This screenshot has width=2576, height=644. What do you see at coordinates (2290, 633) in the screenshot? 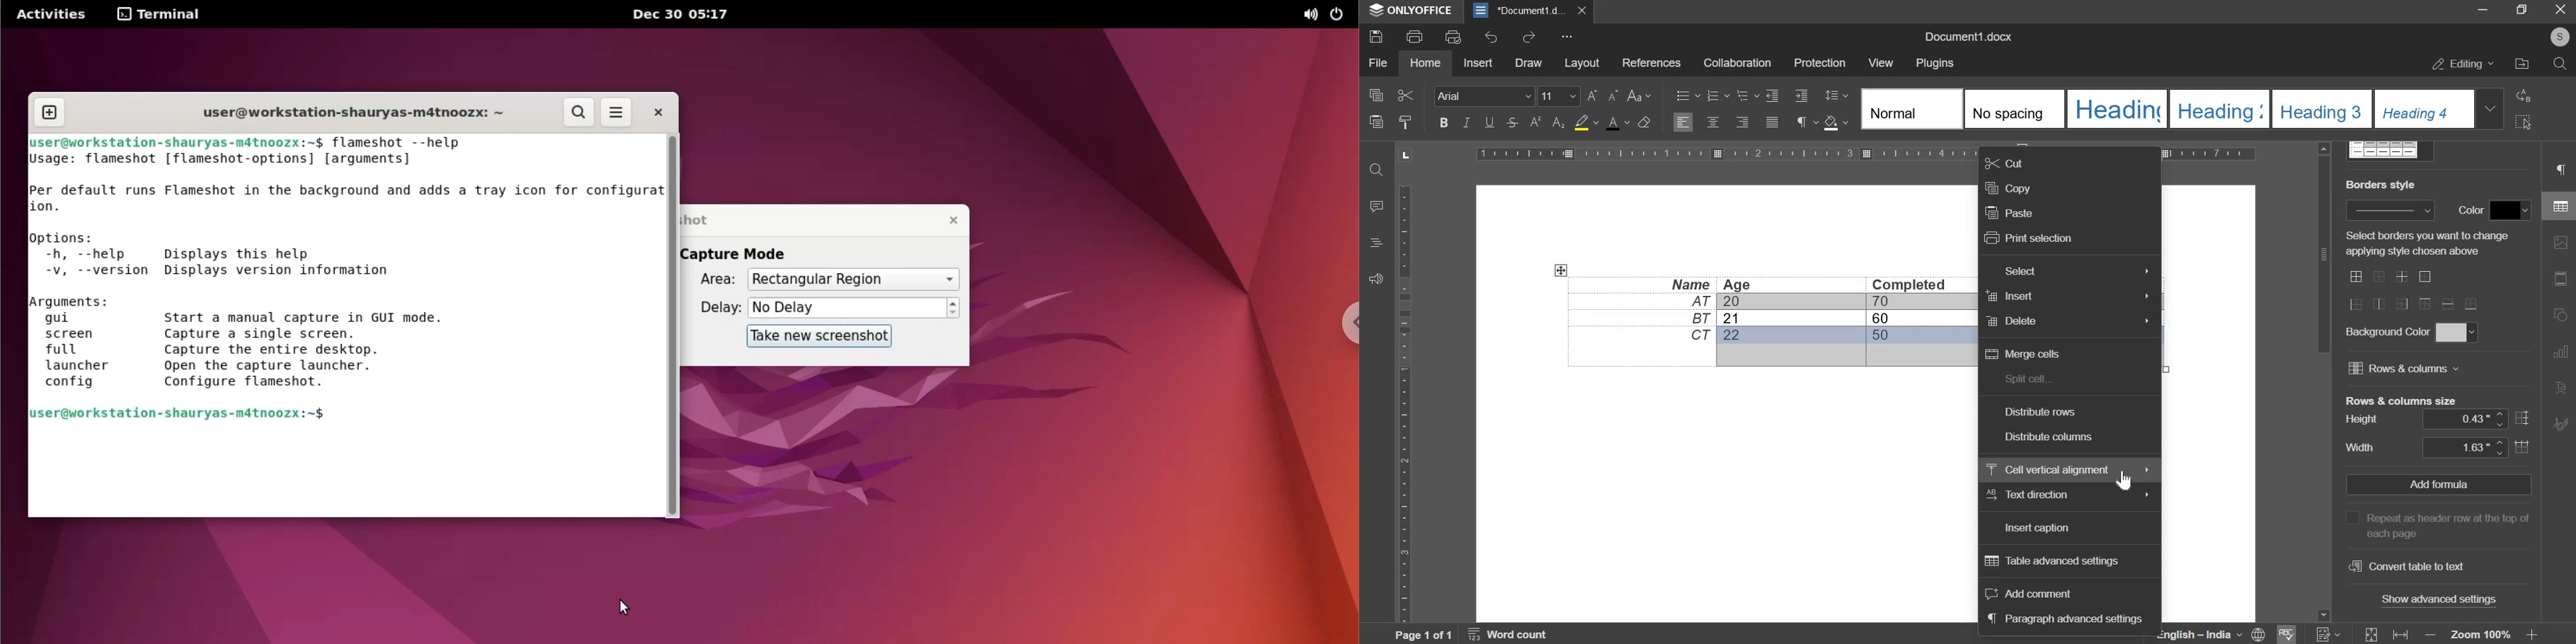
I see `spell check` at bounding box center [2290, 633].